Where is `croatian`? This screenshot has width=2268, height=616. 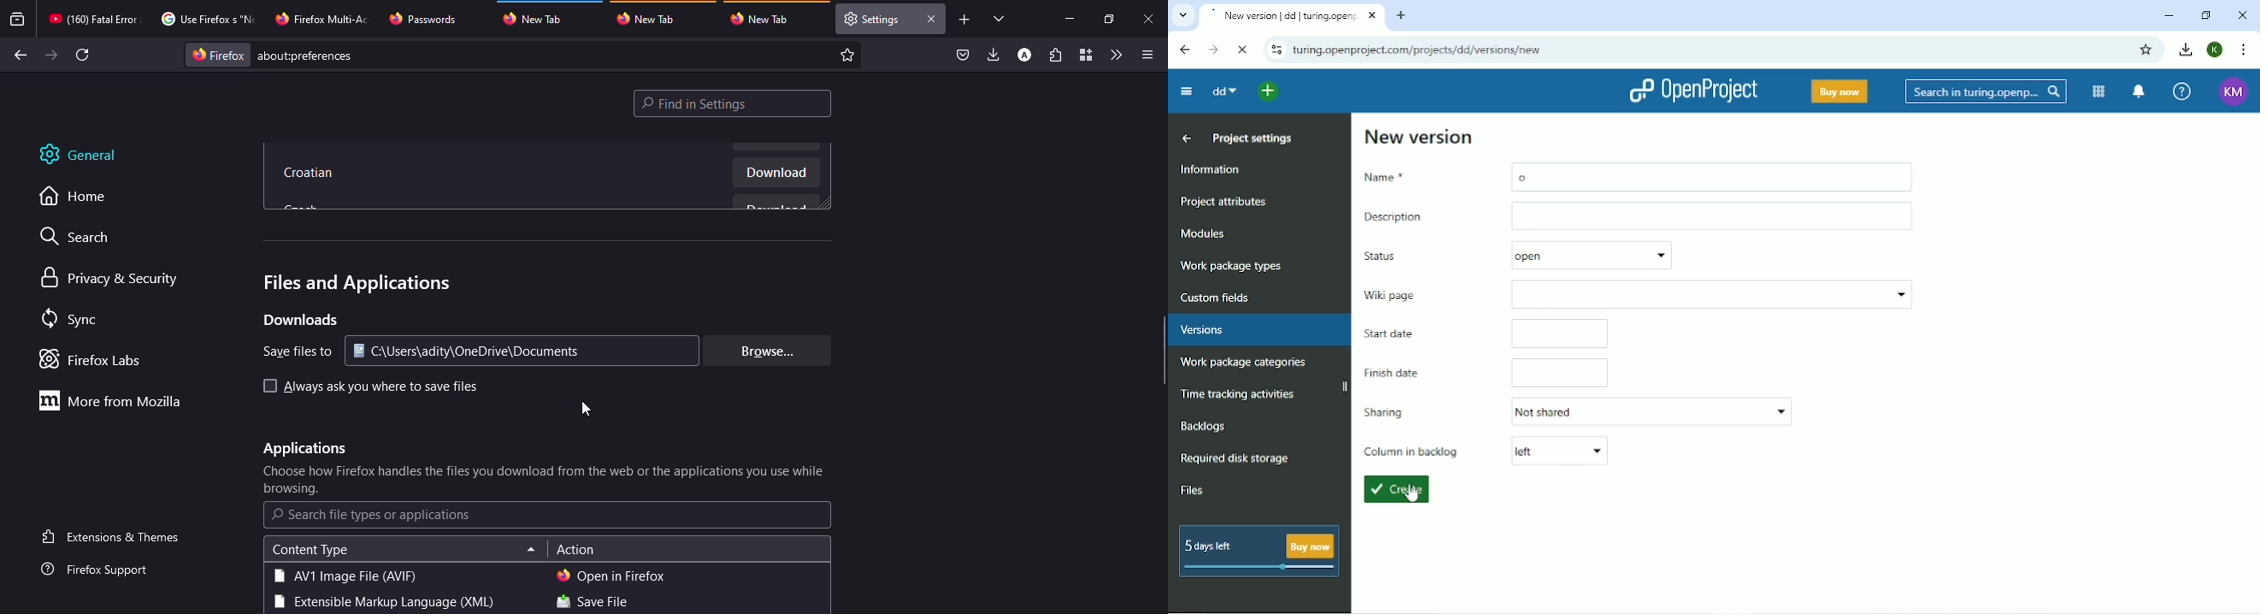 croatian is located at coordinates (311, 174).